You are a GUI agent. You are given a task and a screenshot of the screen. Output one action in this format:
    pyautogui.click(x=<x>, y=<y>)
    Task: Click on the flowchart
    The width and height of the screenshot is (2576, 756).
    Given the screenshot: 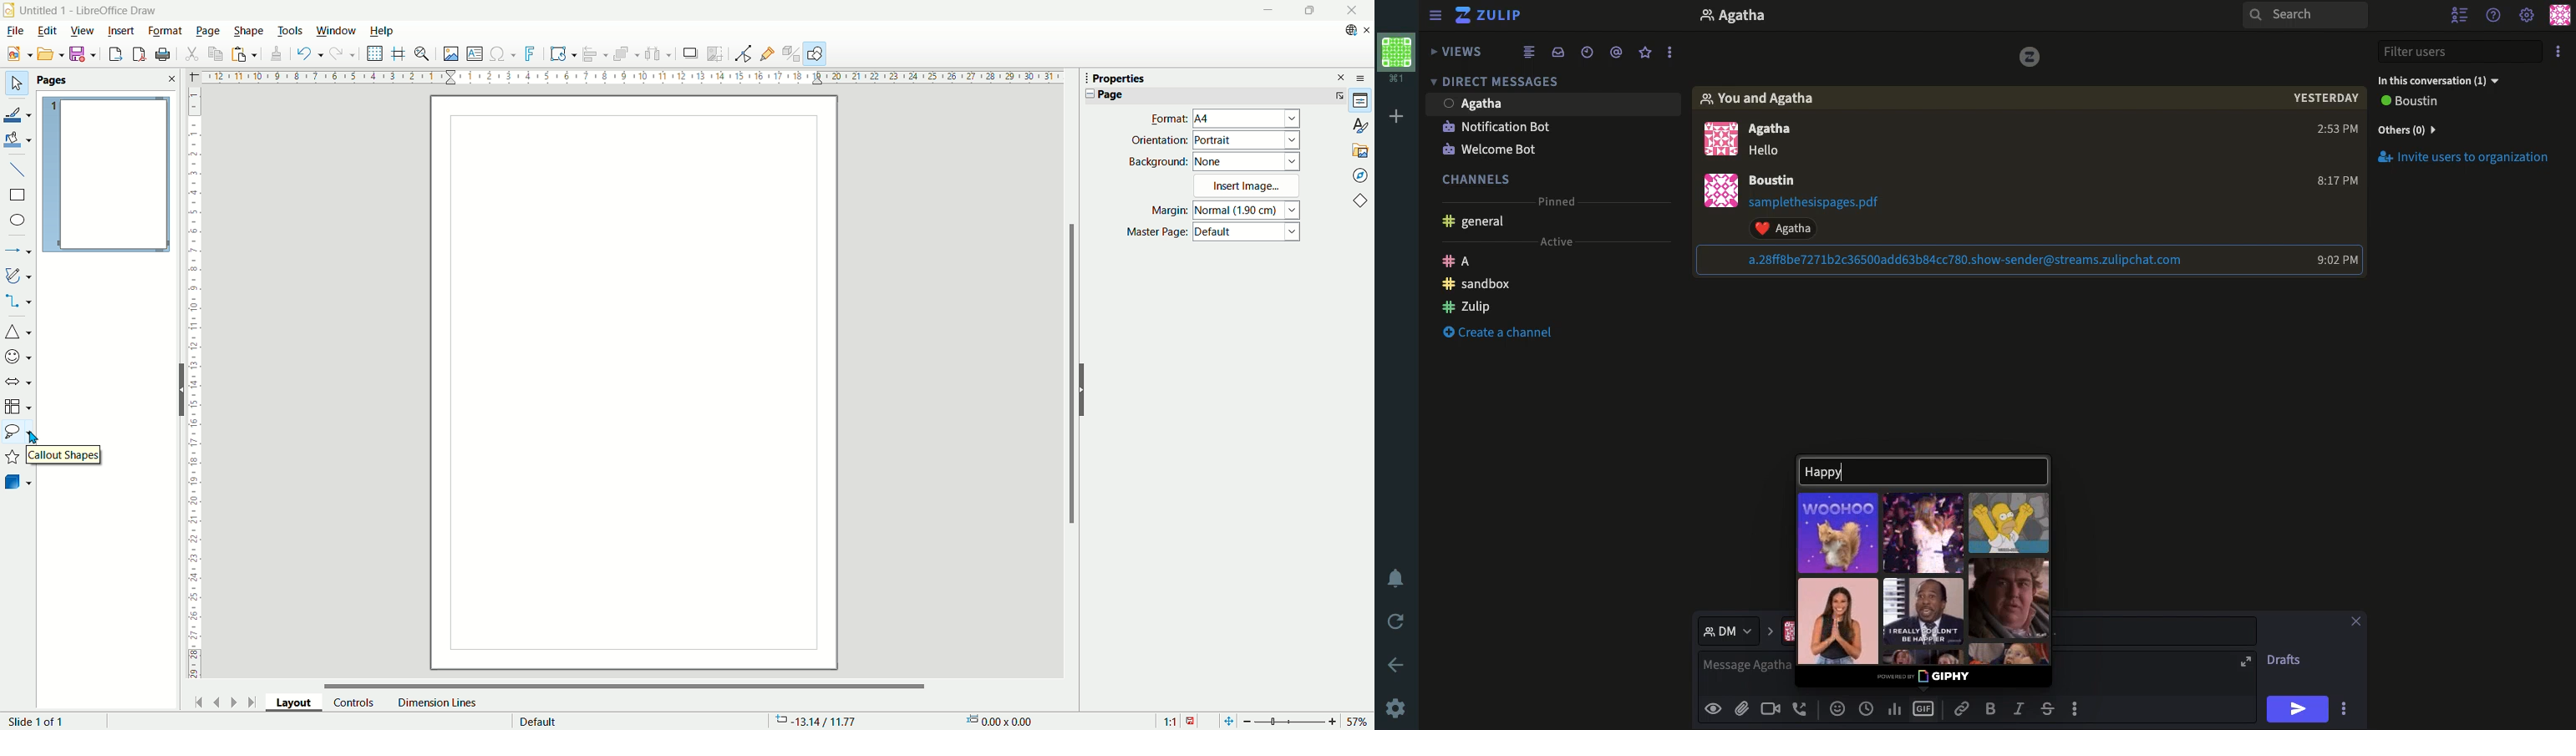 What is the action you would take?
    pyautogui.click(x=18, y=407)
    